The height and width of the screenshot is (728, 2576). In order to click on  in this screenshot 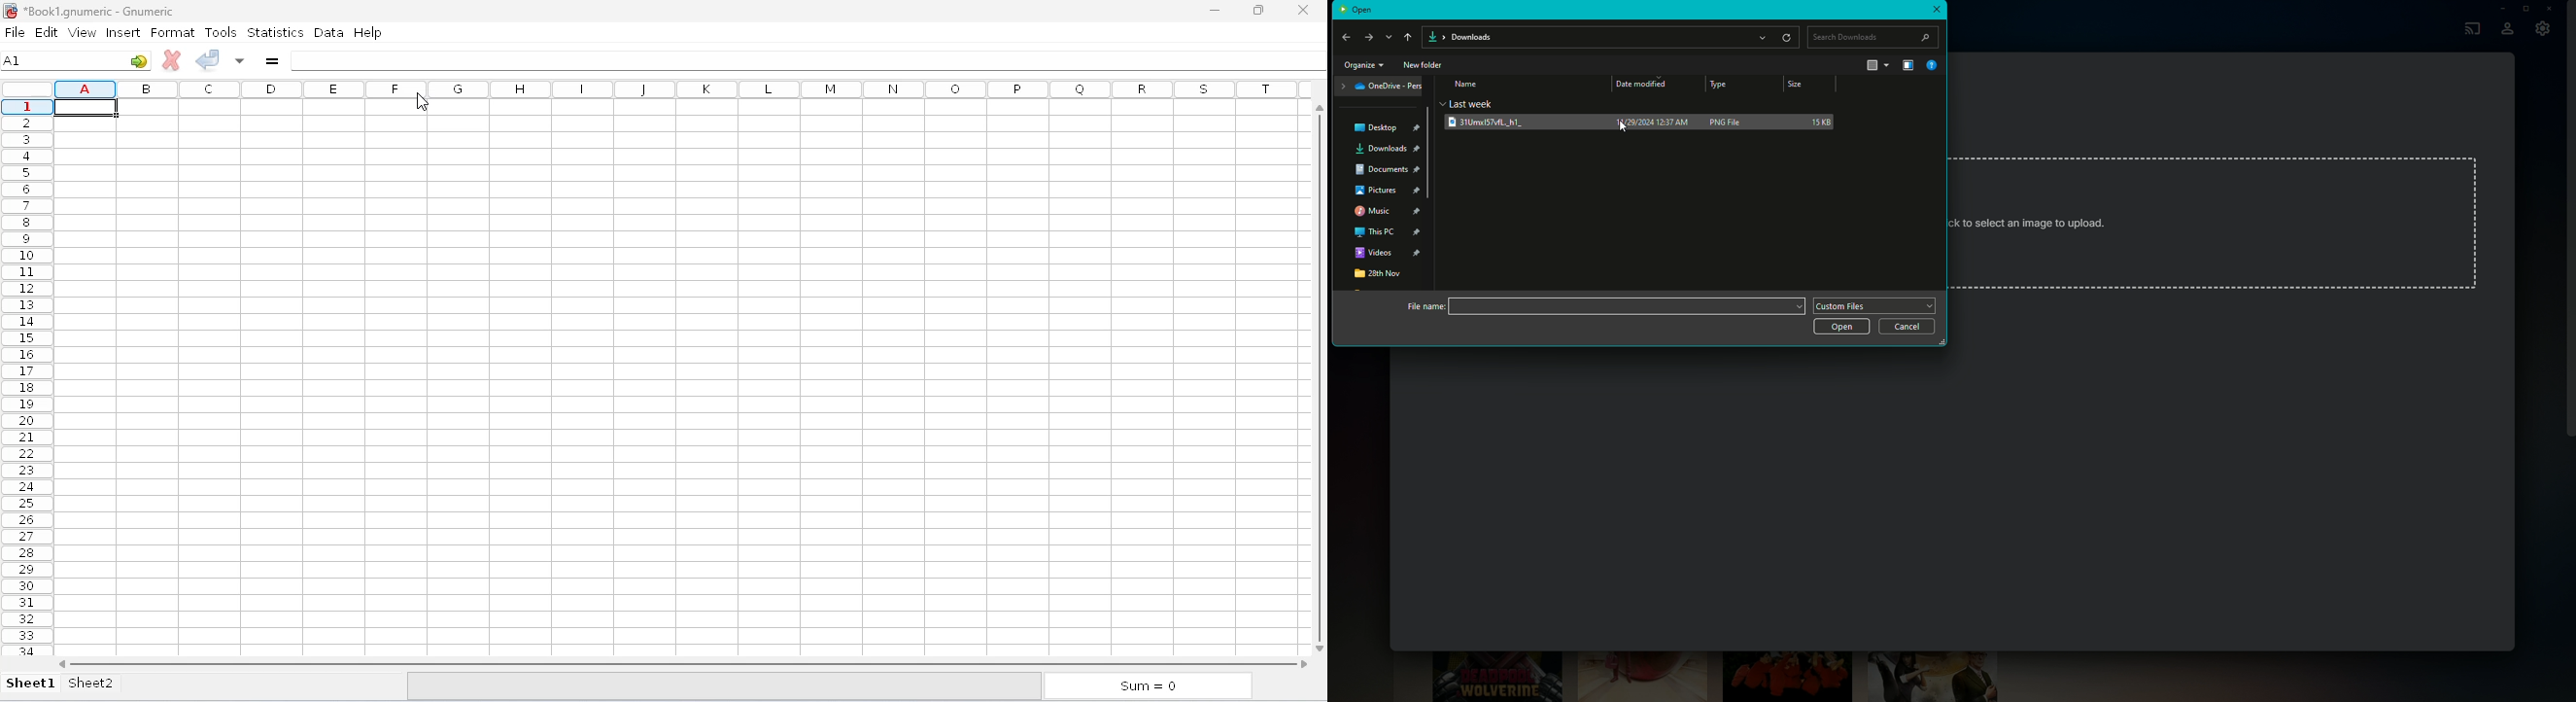, I will do `click(1619, 124)`.